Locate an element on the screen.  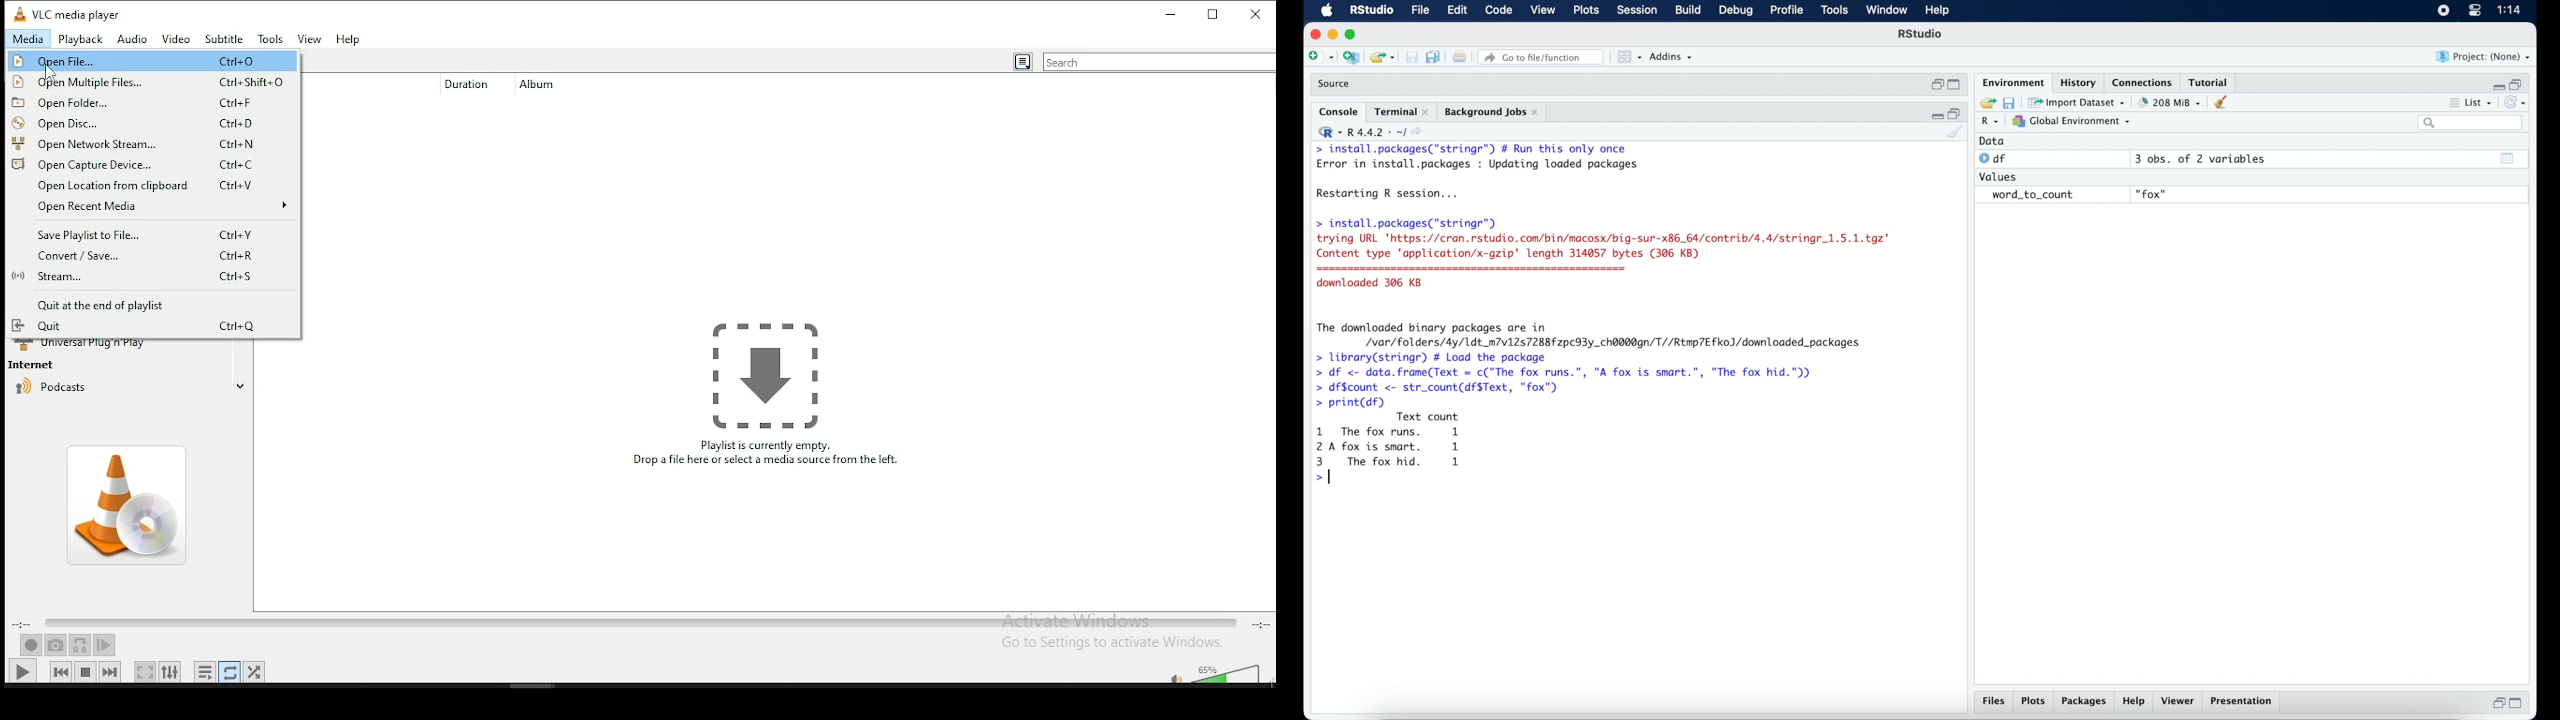
df is located at coordinates (1995, 159).